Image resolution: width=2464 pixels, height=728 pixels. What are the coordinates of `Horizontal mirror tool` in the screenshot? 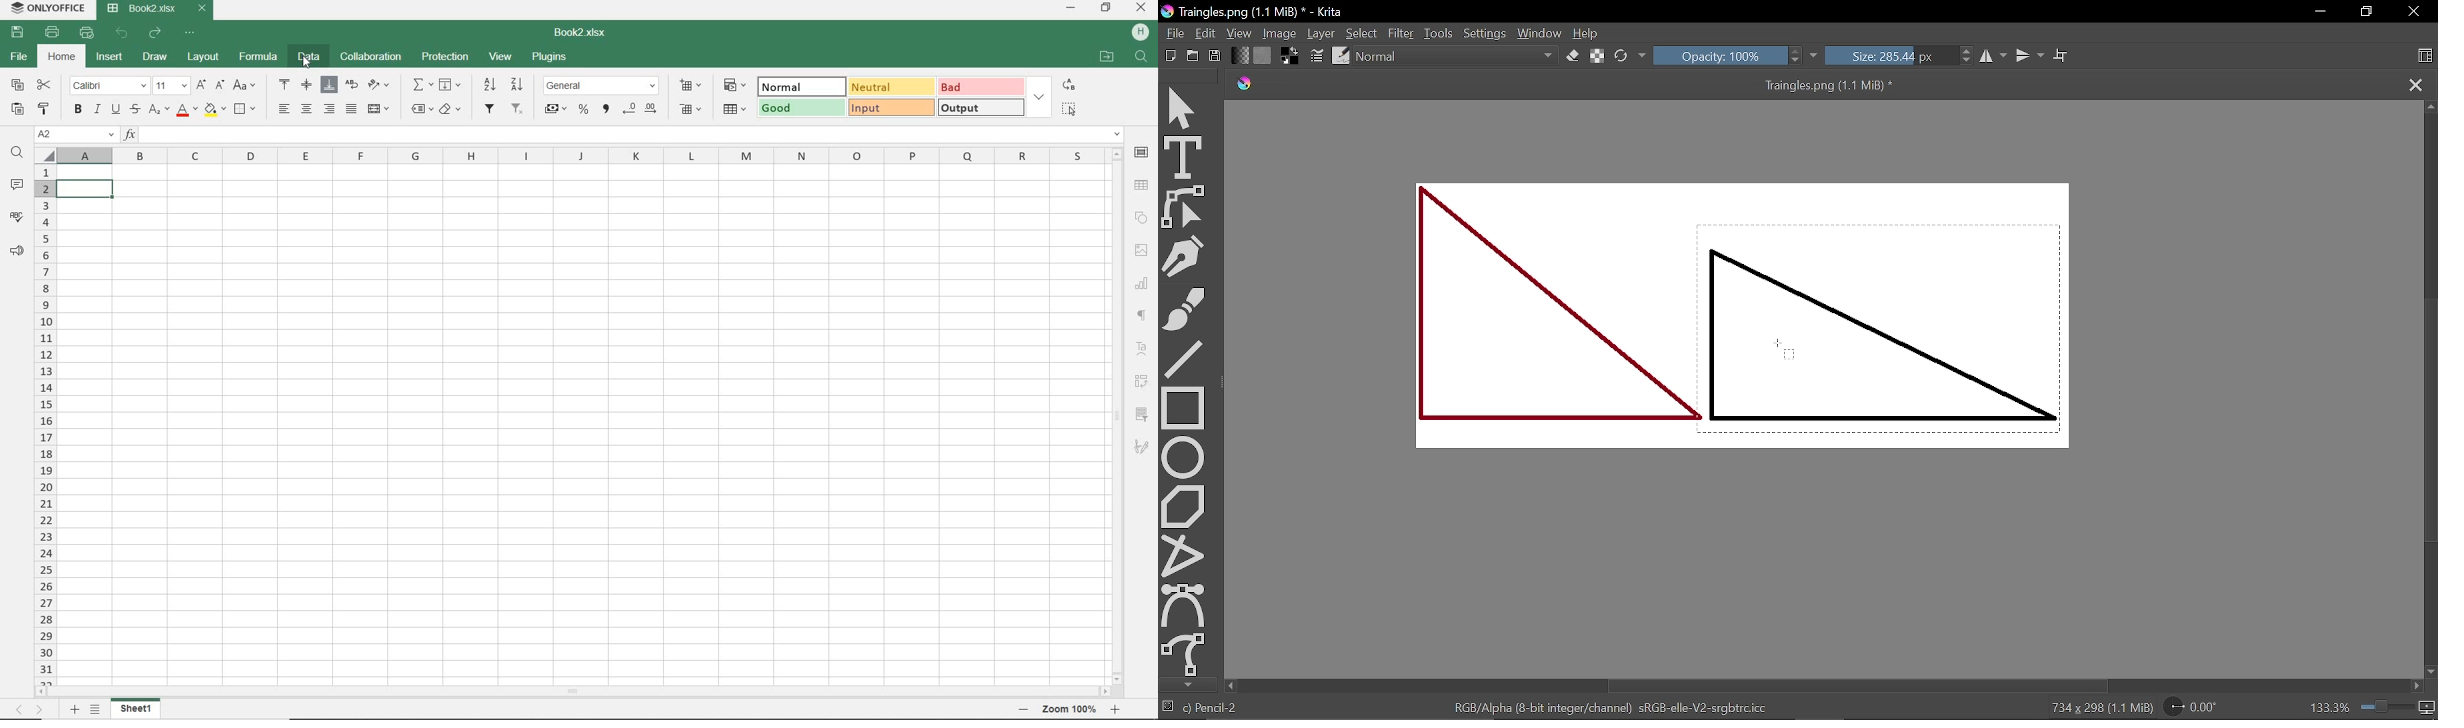 It's located at (1994, 57).